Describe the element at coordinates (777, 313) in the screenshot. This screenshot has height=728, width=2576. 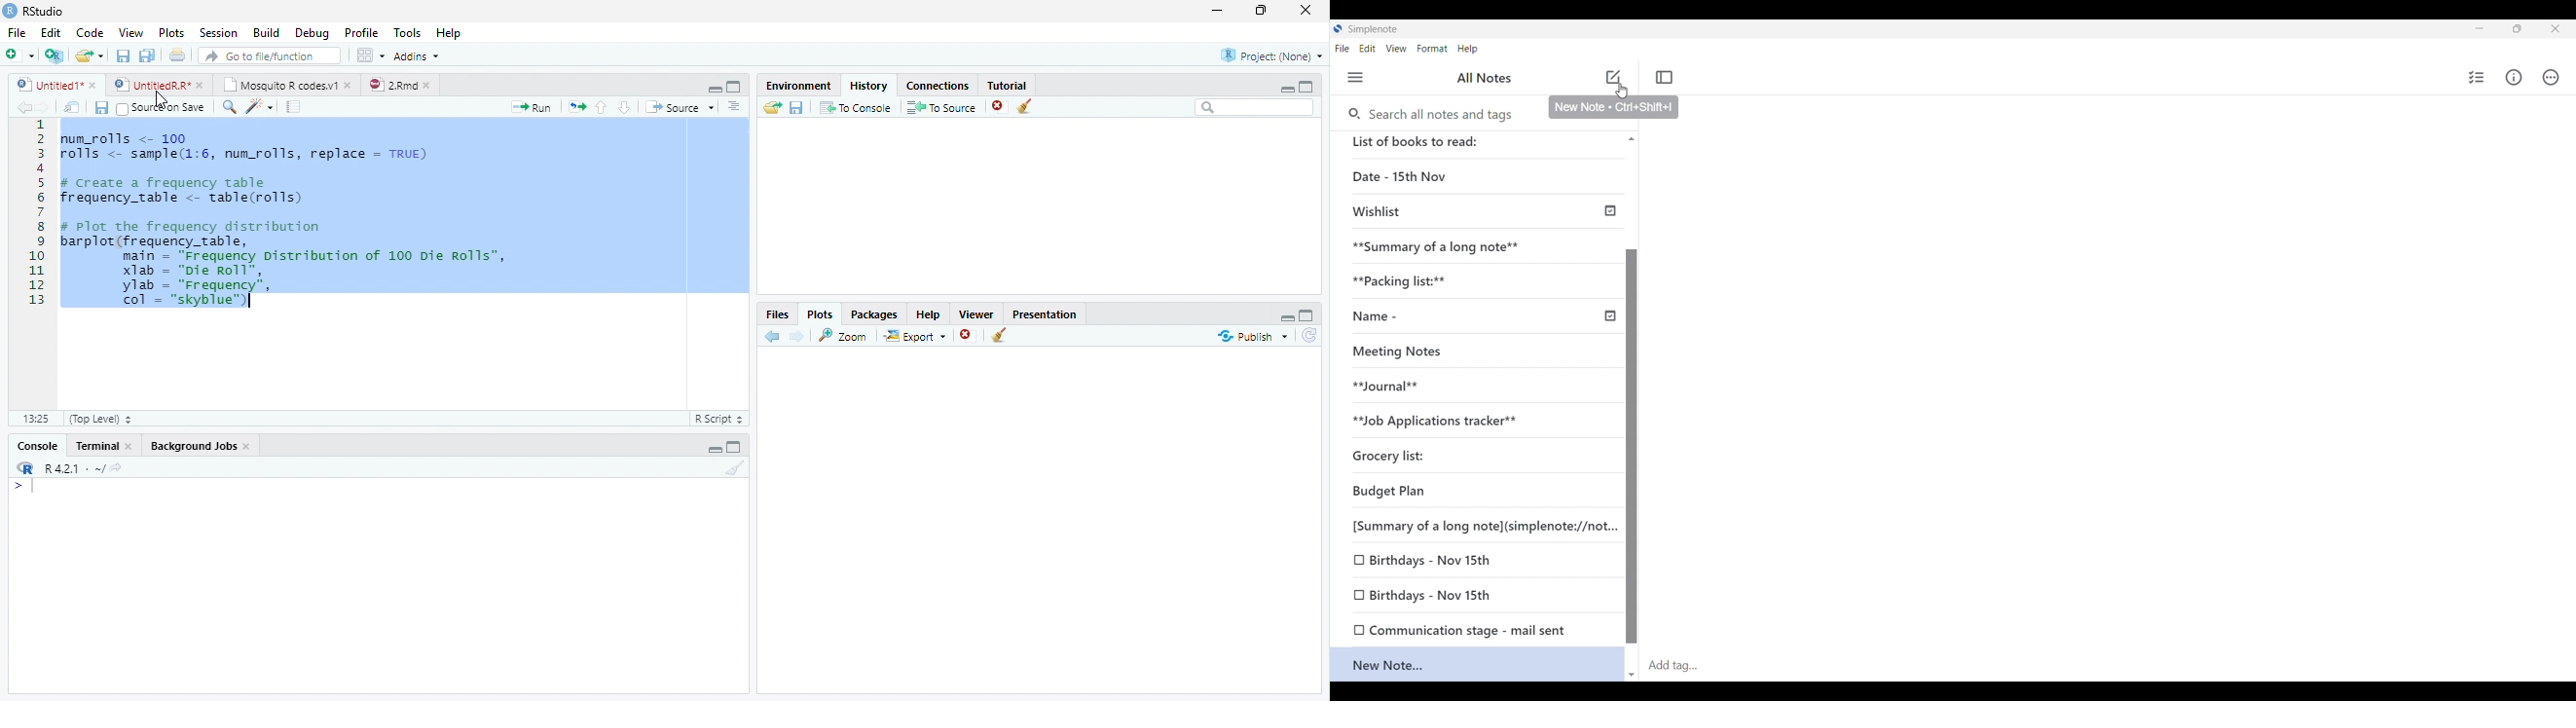
I see `Files` at that location.